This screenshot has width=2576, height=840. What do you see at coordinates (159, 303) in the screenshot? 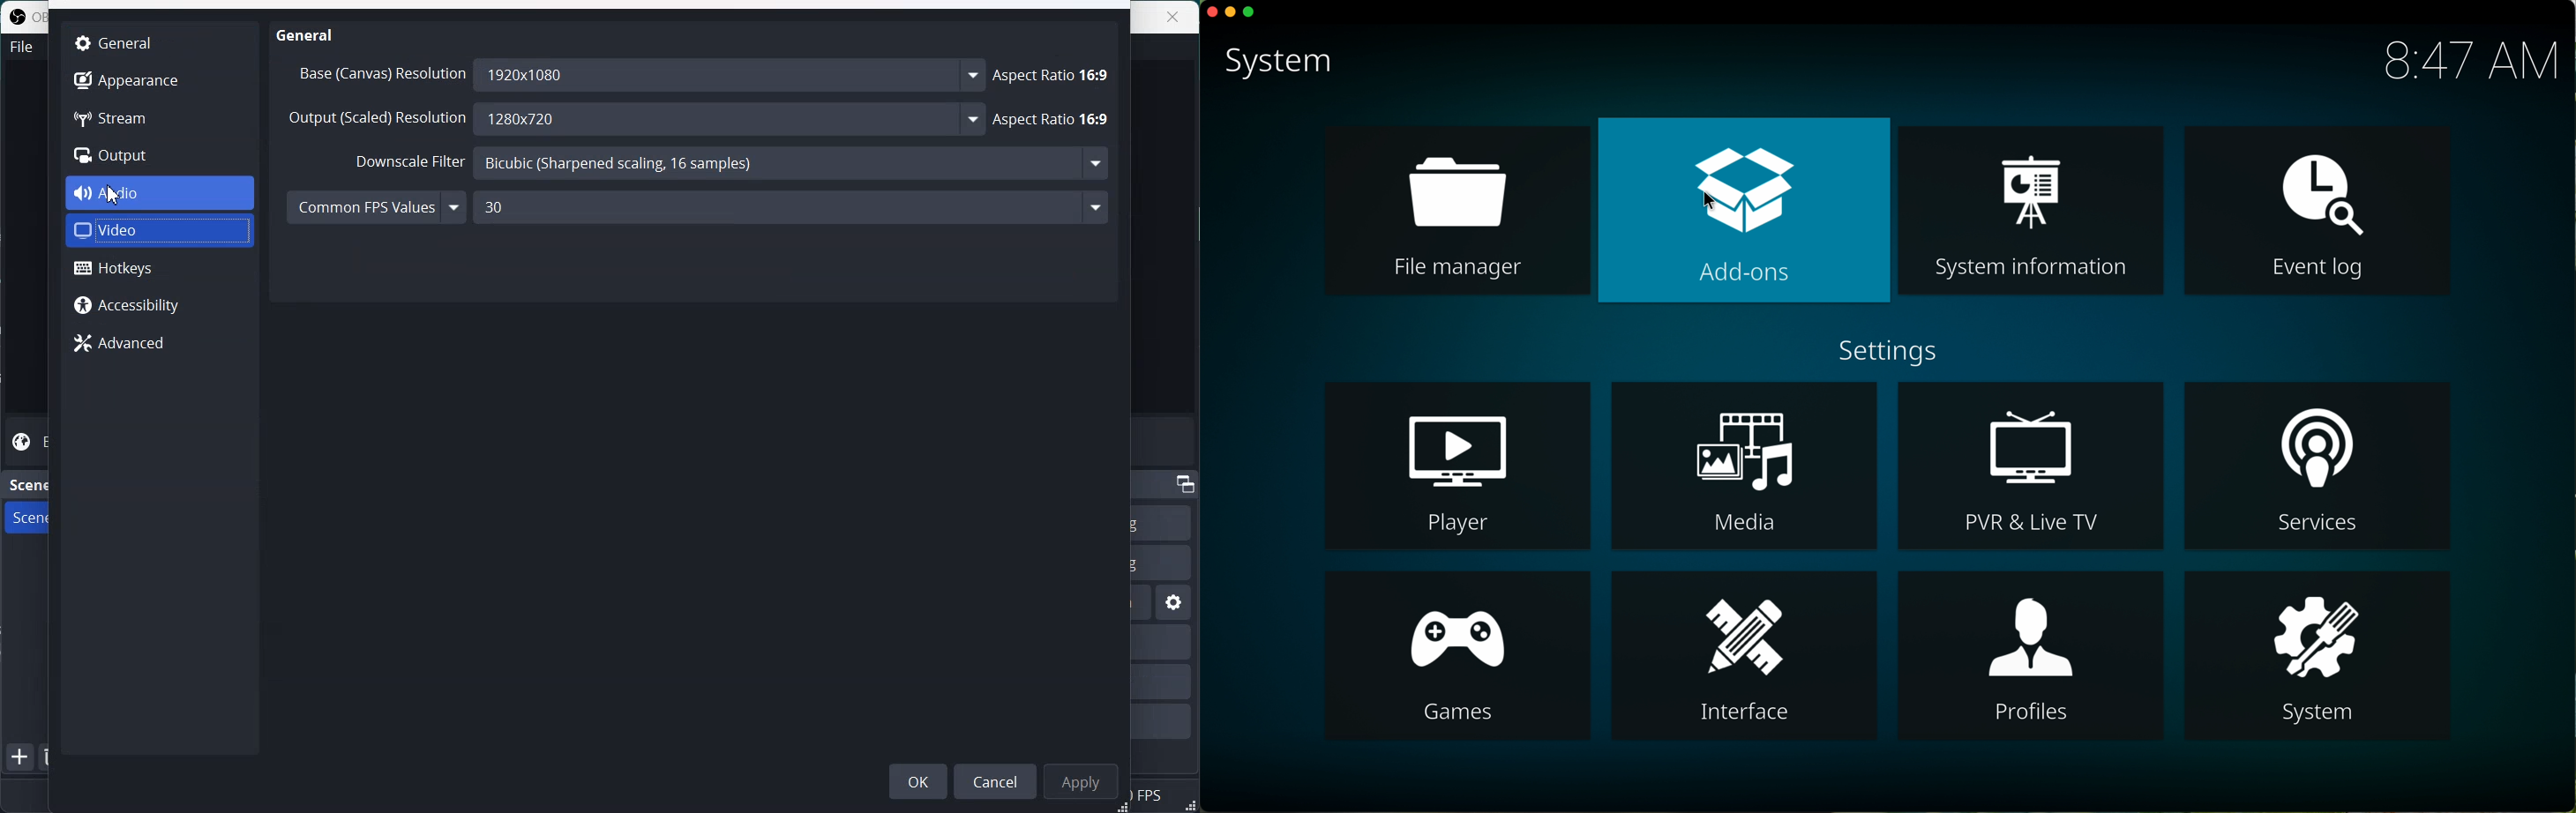
I see `Accessibility` at bounding box center [159, 303].